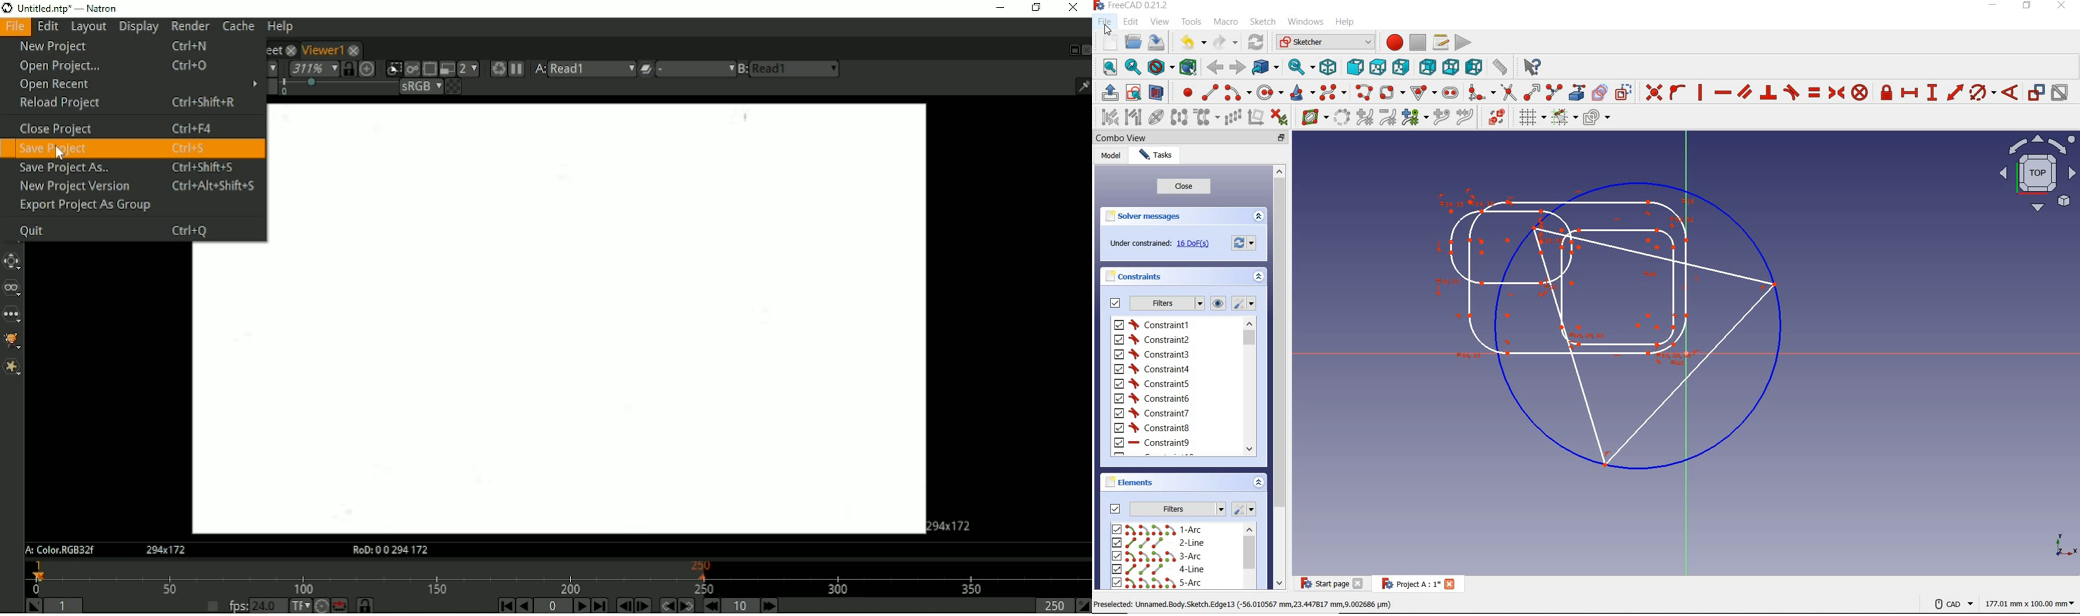 The width and height of the screenshot is (2100, 616). Describe the element at coordinates (1744, 92) in the screenshot. I see `constrain parallel` at that location.